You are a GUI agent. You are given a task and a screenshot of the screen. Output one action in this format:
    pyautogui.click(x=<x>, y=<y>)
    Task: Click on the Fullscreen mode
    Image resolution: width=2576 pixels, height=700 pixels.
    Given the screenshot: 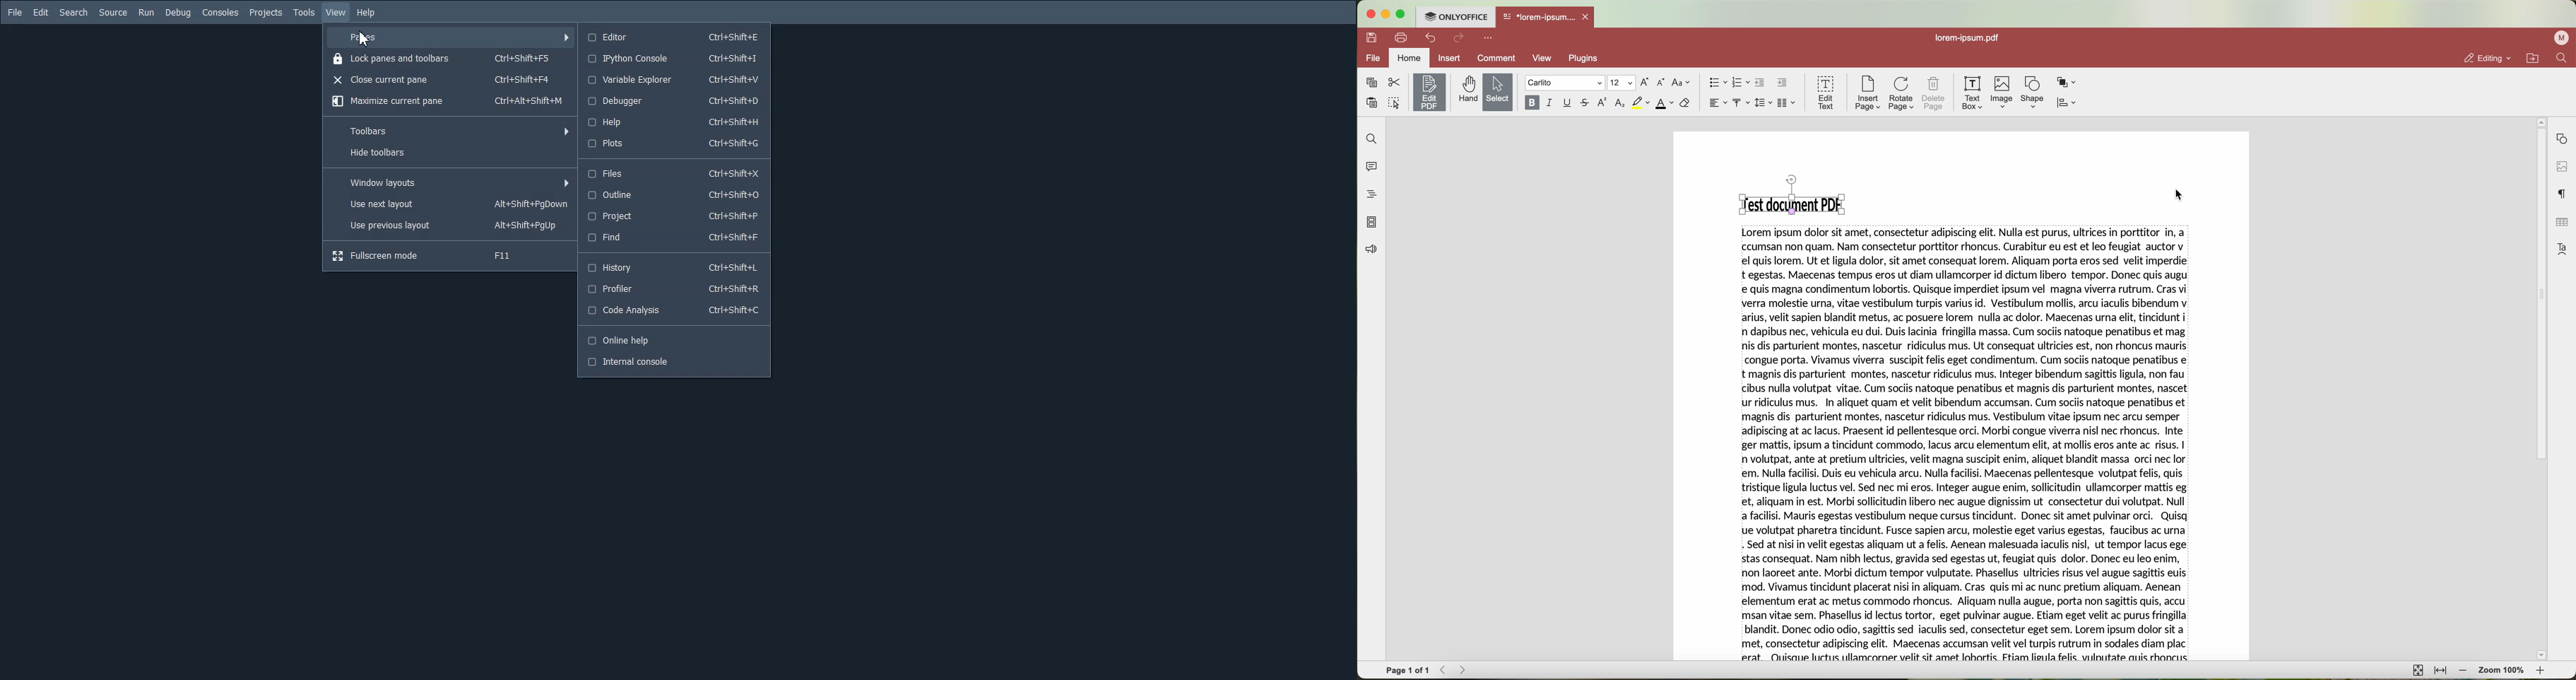 What is the action you would take?
    pyautogui.click(x=450, y=257)
    